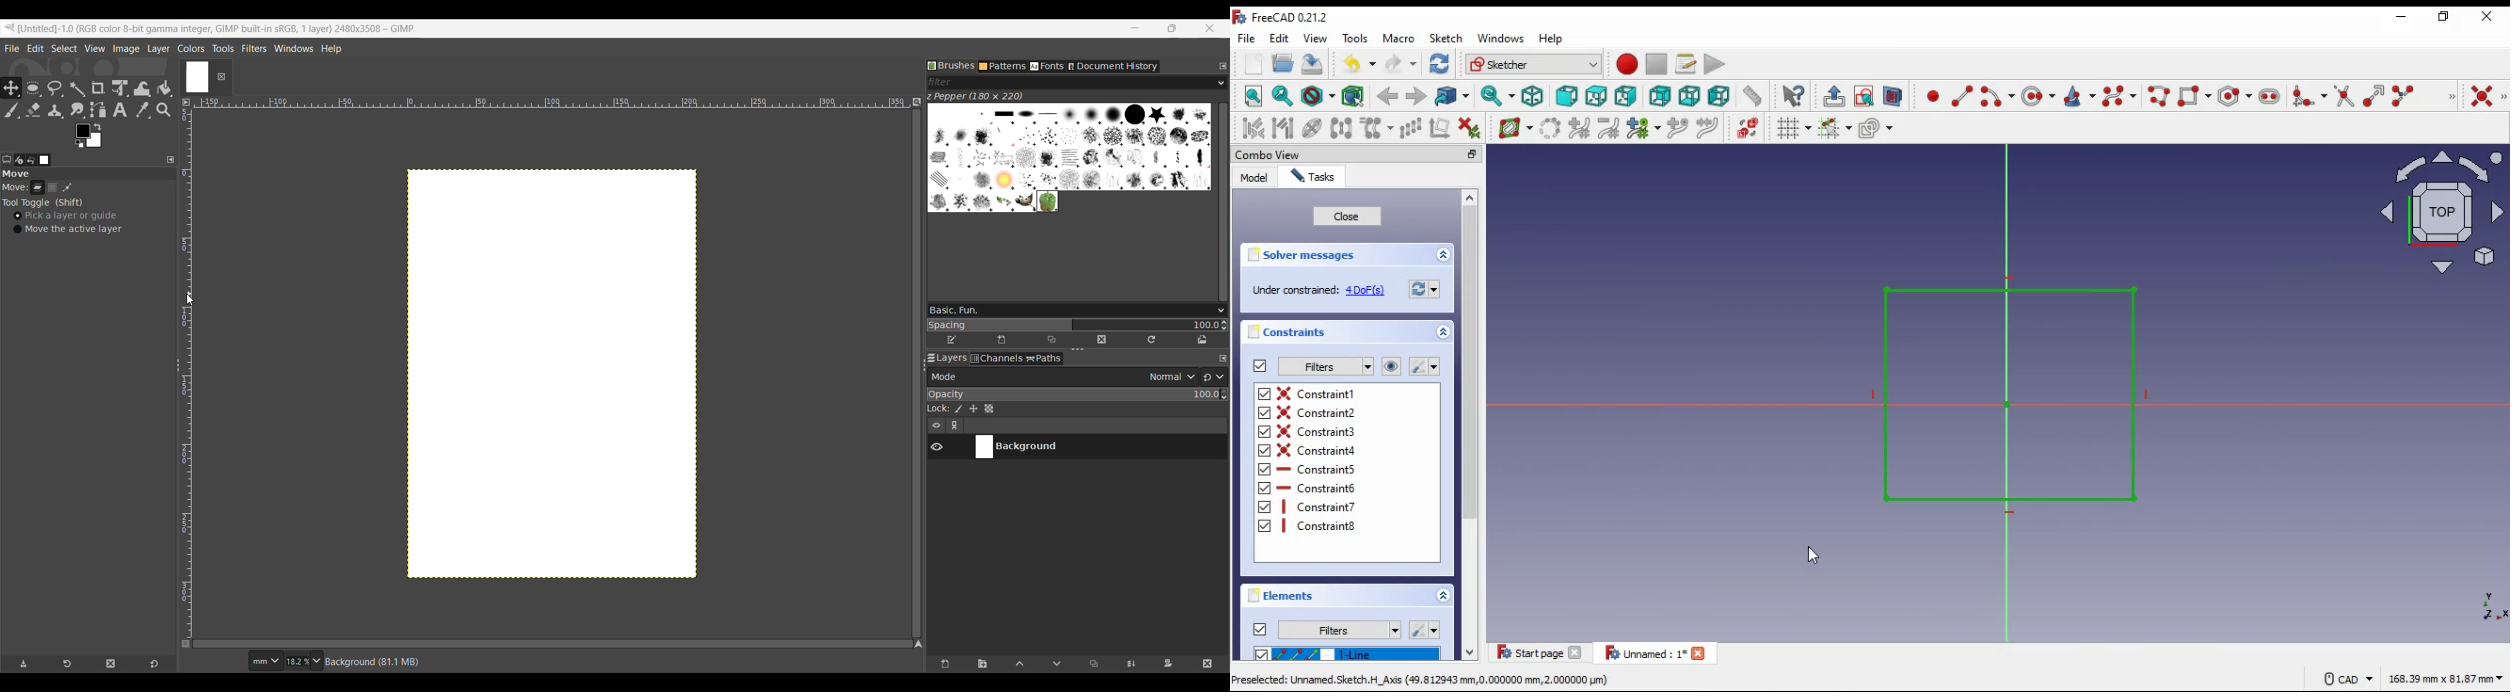 Image resolution: width=2520 pixels, height=700 pixels. Describe the element at coordinates (1284, 17) in the screenshot. I see `icon and window name` at that location.